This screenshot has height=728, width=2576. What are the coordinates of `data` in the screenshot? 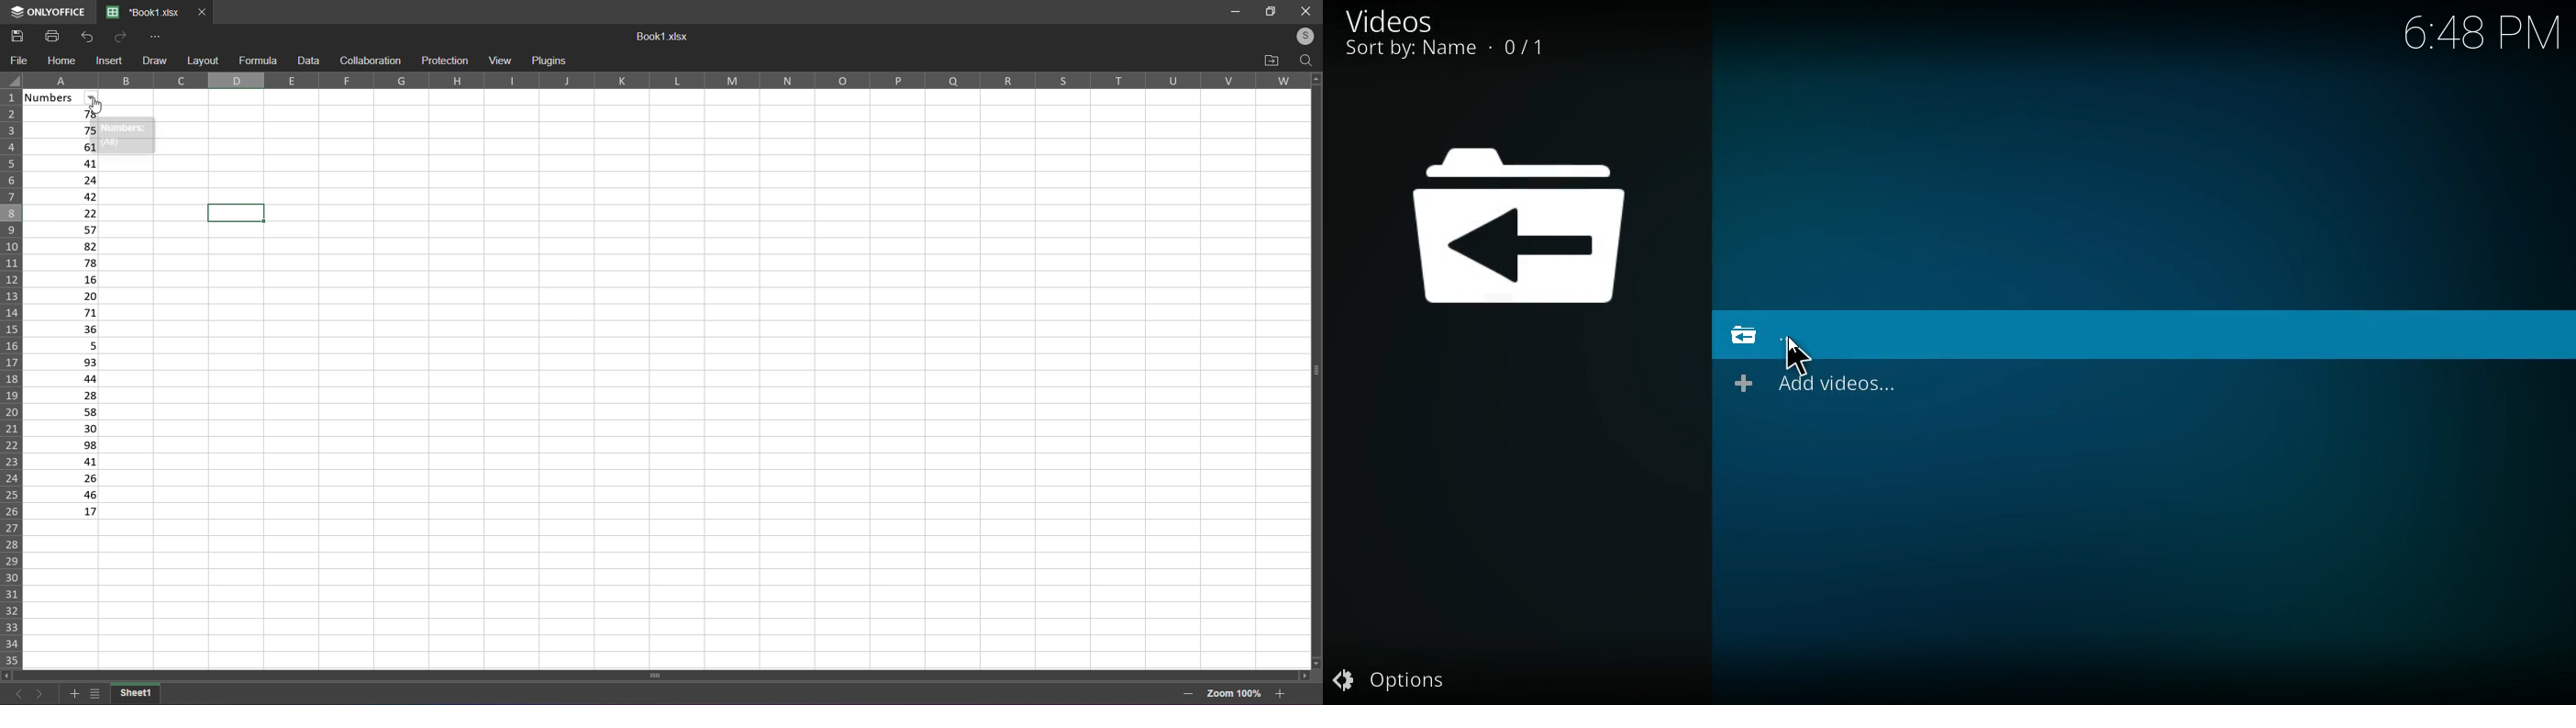 It's located at (309, 60).